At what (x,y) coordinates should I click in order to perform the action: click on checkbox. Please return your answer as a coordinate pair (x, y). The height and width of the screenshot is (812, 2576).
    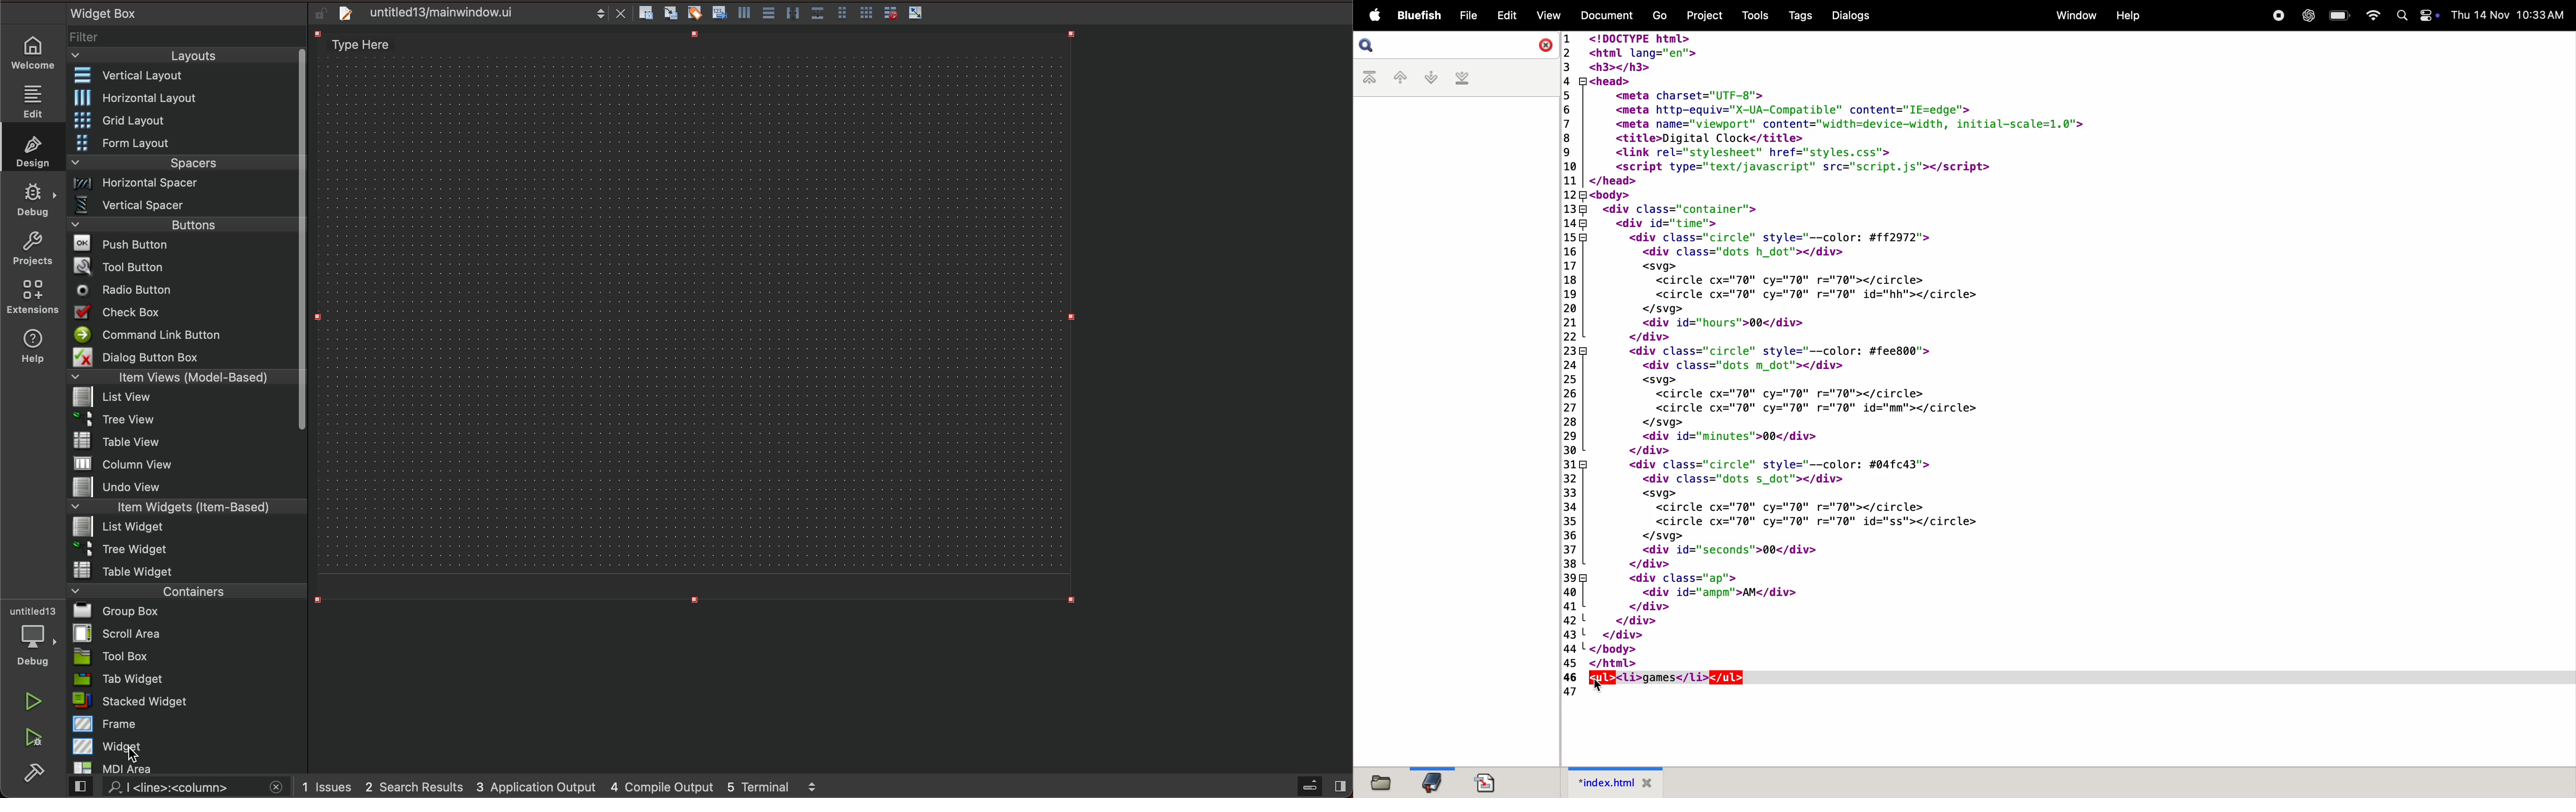
    Looking at the image, I should click on (186, 313).